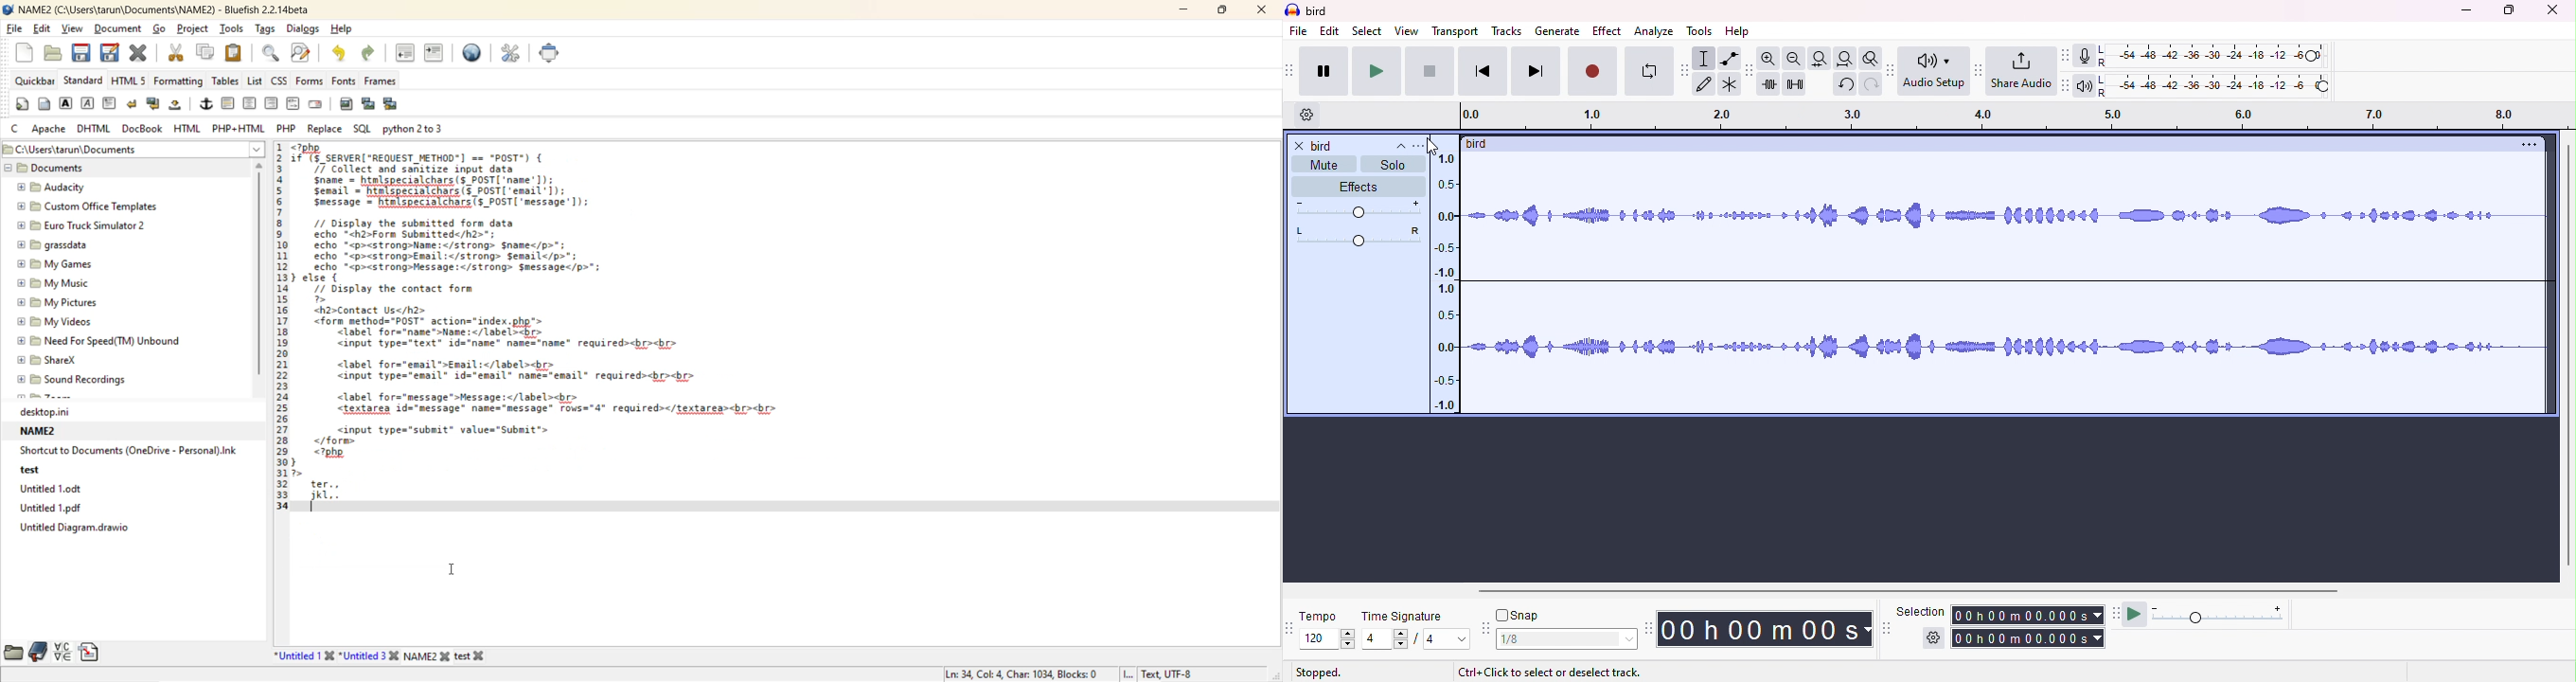  What do you see at coordinates (1369, 31) in the screenshot?
I see `select` at bounding box center [1369, 31].